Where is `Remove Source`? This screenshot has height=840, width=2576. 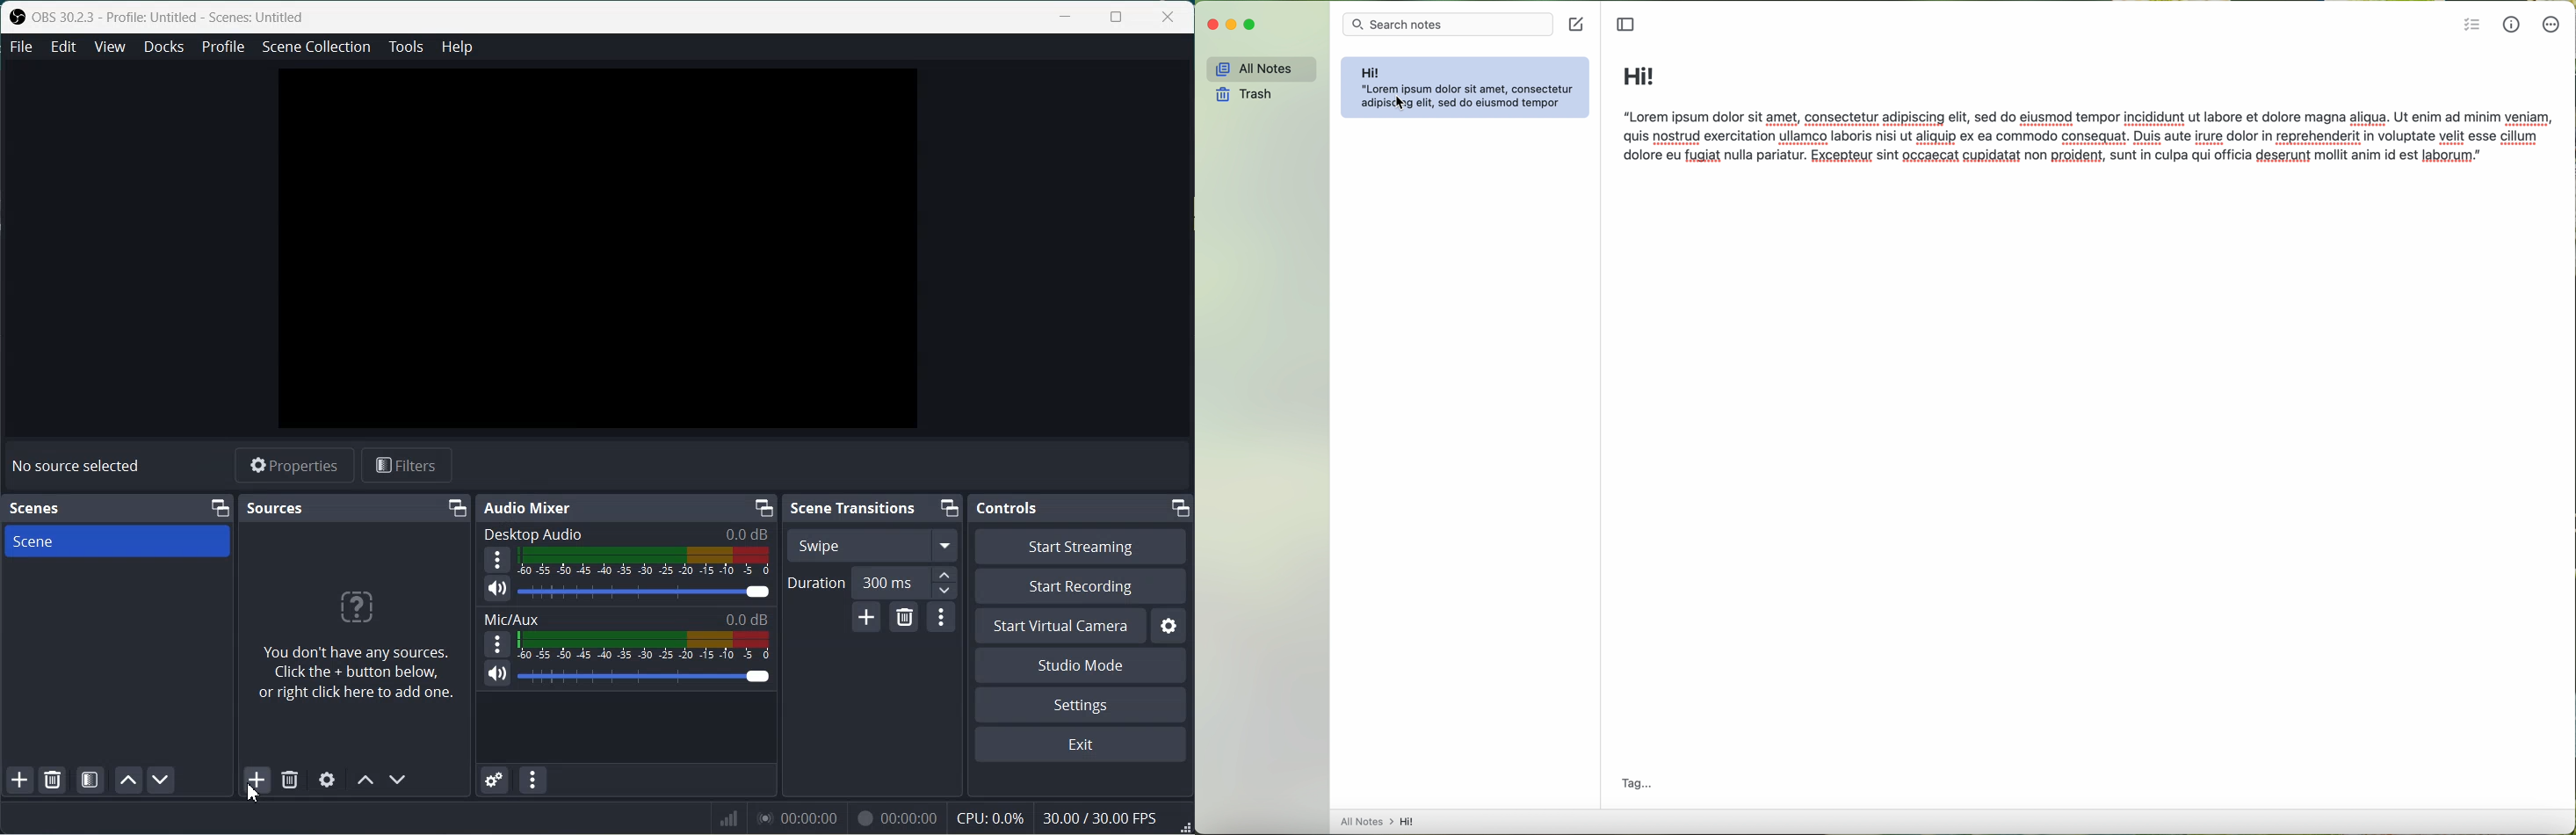 Remove Source is located at coordinates (292, 780).